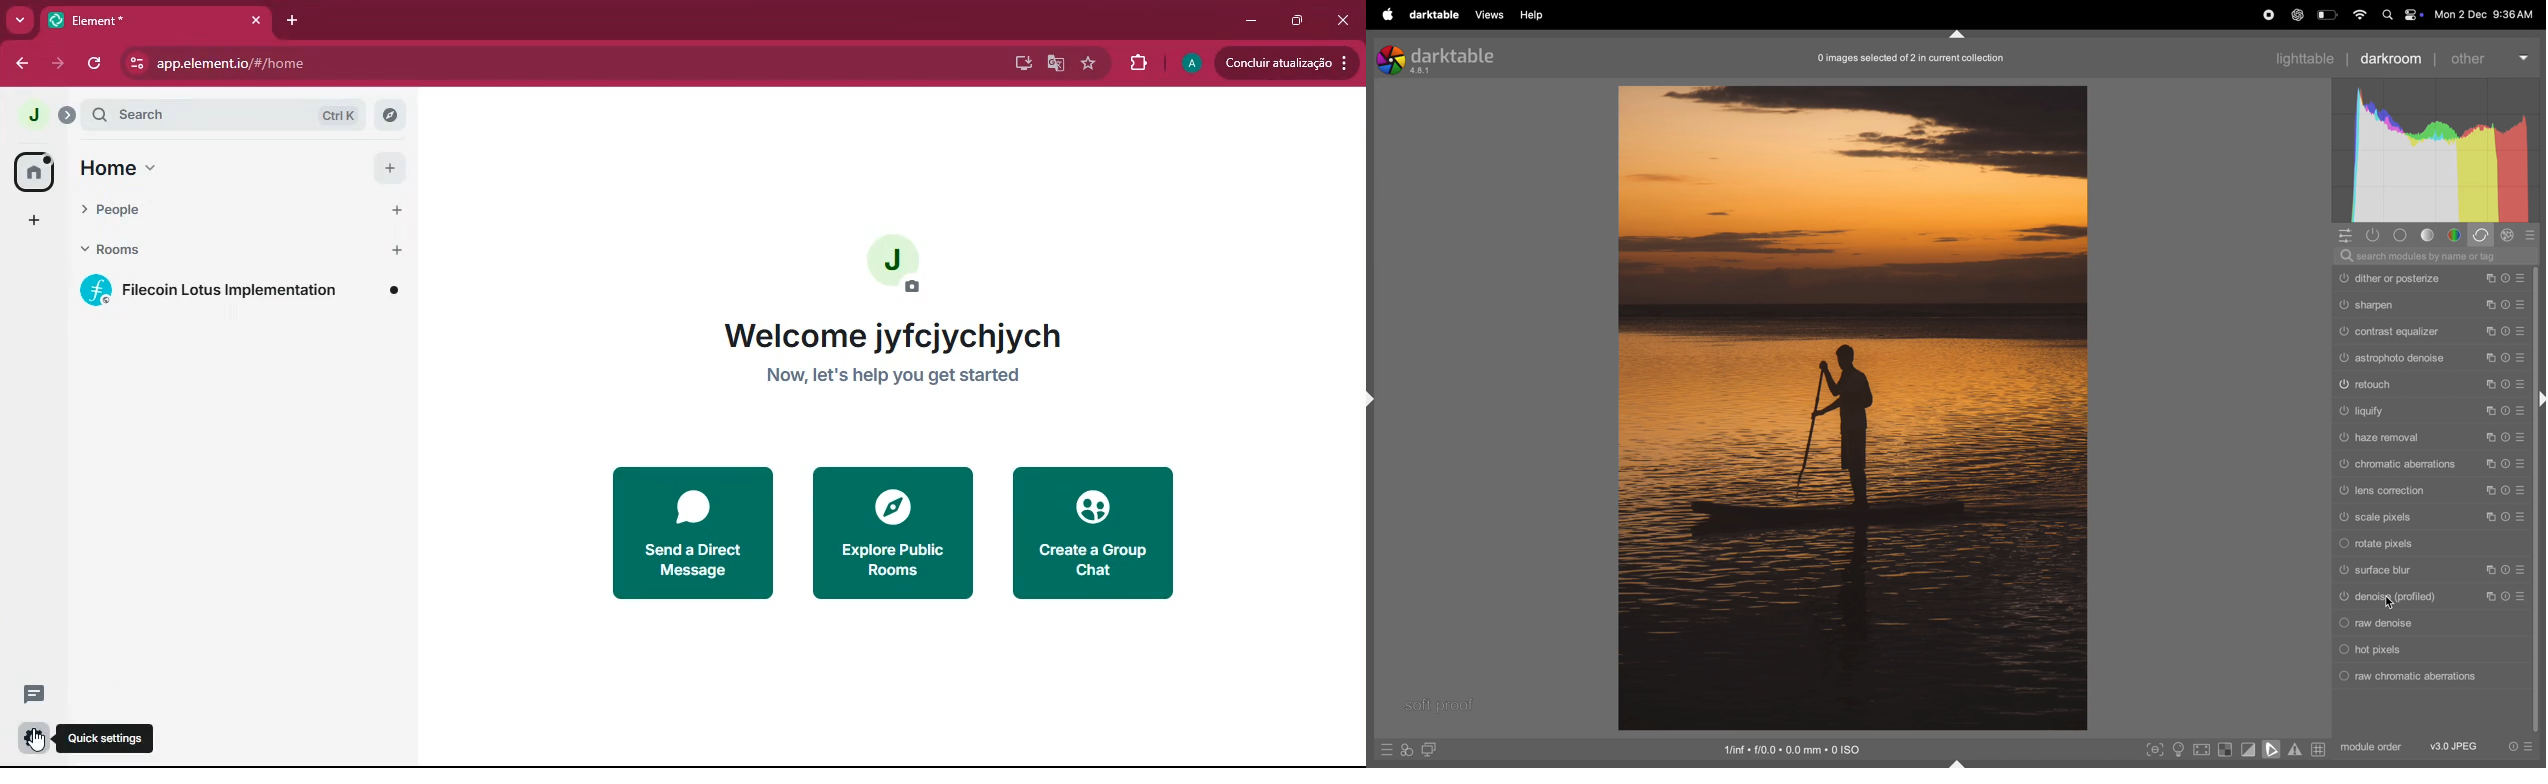 The image size is (2548, 784). What do you see at coordinates (1433, 750) in the screenshot?
I see `diplay second room image` at bounding box center [1433, 750].